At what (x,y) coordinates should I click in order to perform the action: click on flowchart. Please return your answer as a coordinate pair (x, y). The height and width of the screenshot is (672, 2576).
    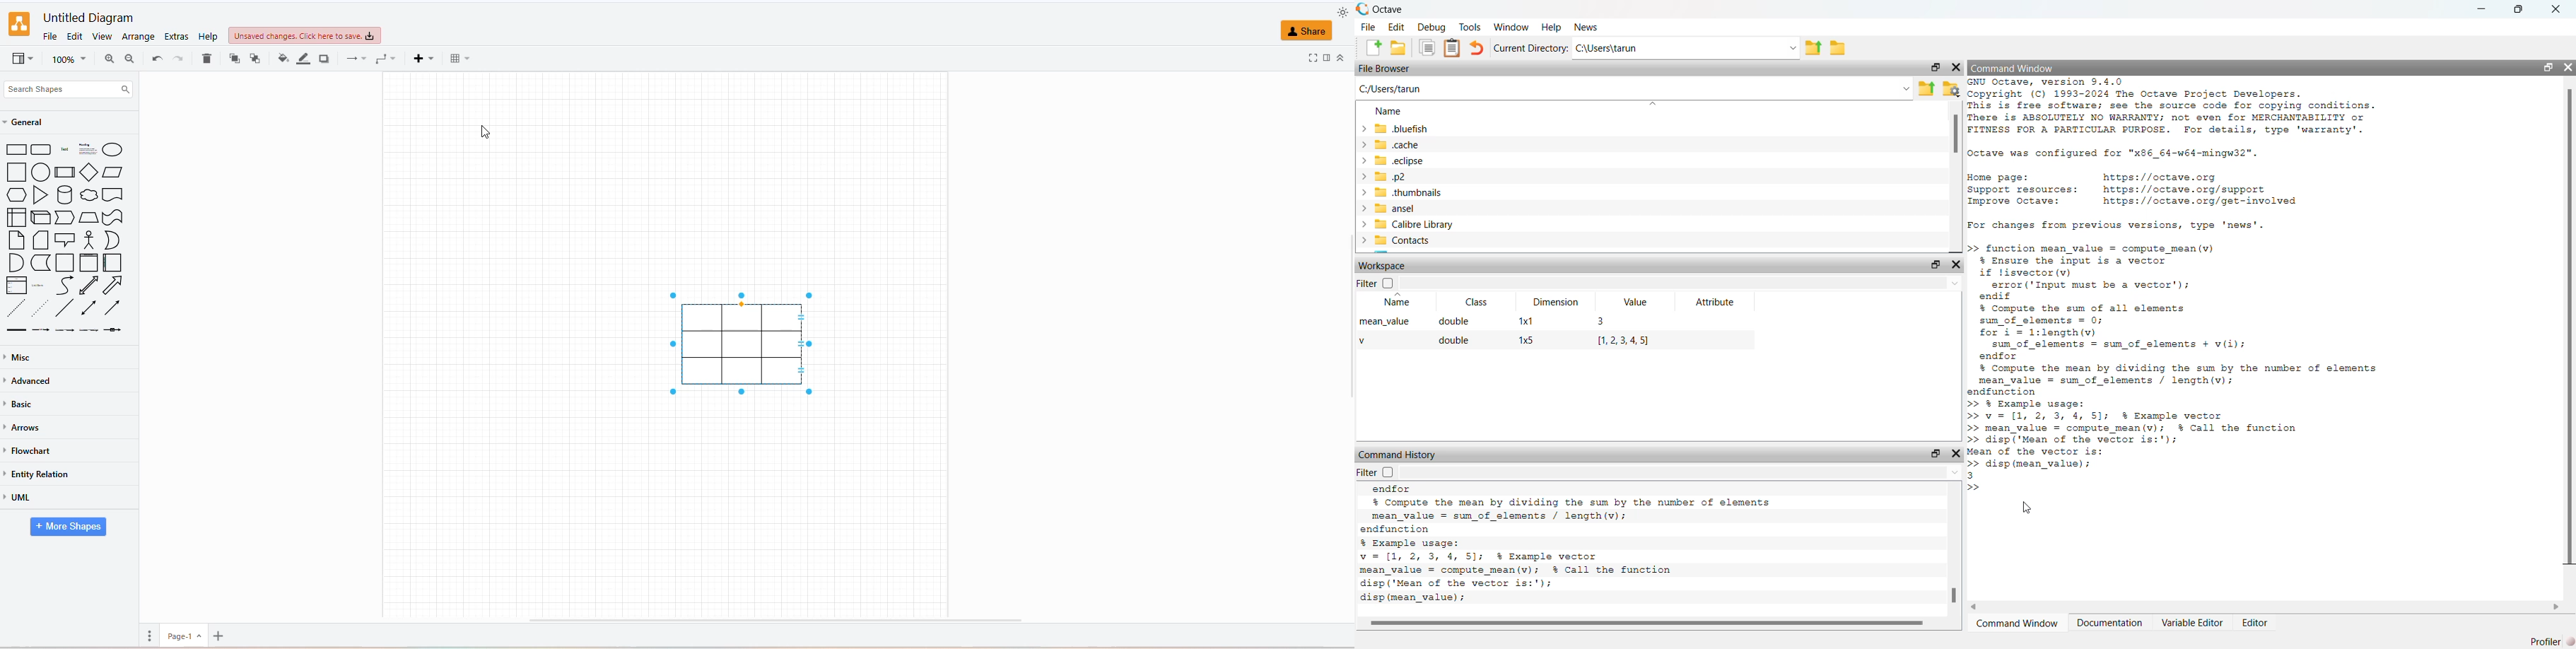
    Looking at the image, I should click on (30, 450).